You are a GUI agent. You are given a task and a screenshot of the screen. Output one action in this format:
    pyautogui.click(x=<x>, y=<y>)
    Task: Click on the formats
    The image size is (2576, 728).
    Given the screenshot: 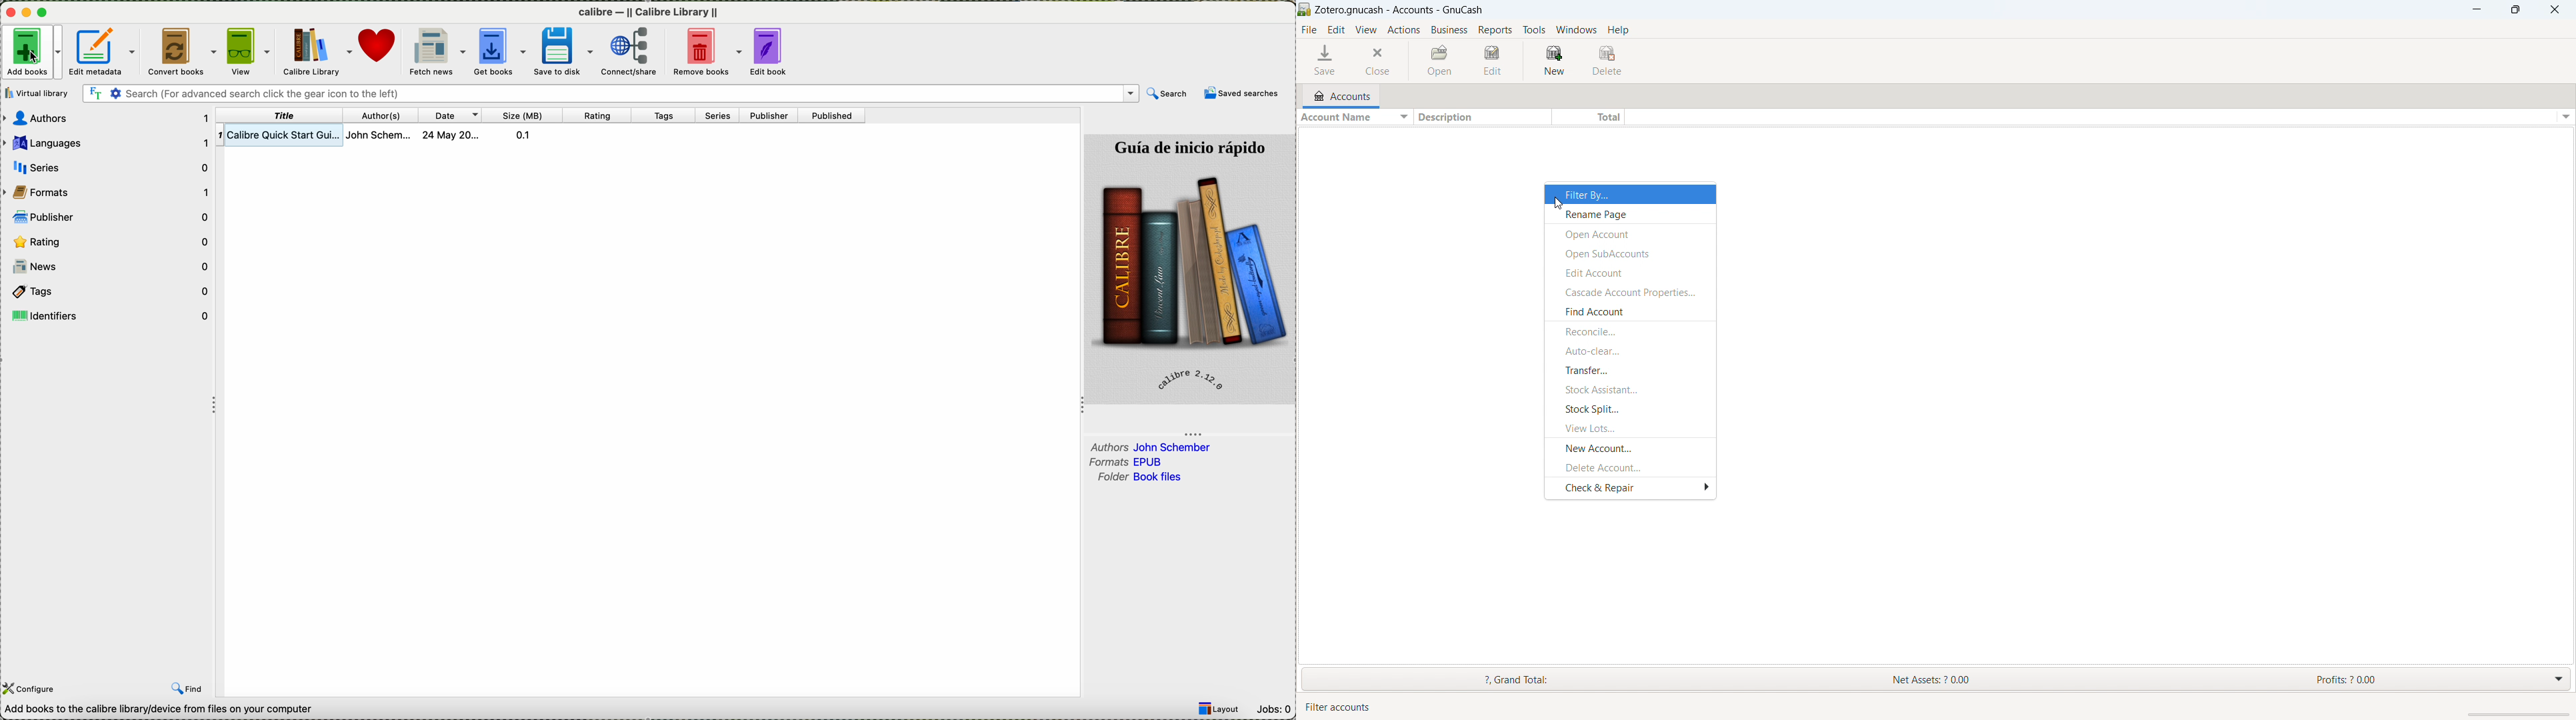 What is the action you would take?
    pyautogui.click(x=1129, y=462)
    